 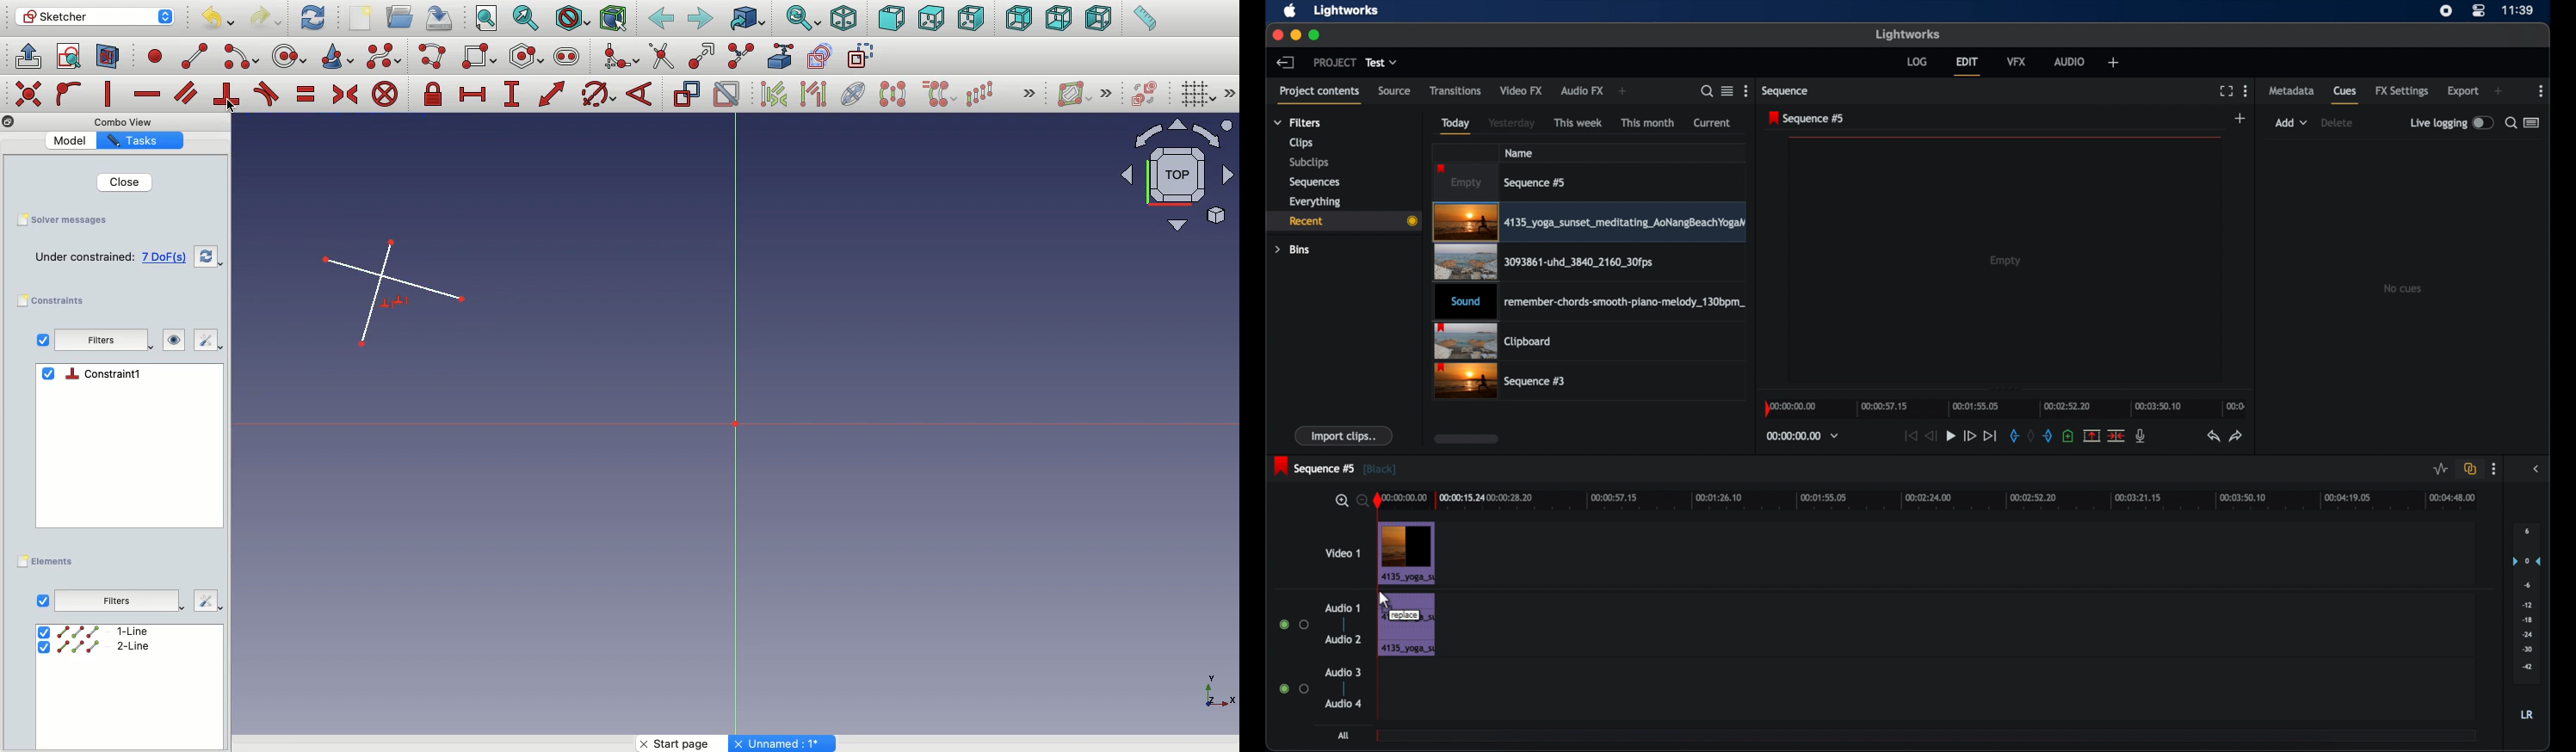 What do you see at coordinates (2030, 435) in the screenshot?
I see `clear marks` at bounding box center [2030, 435].